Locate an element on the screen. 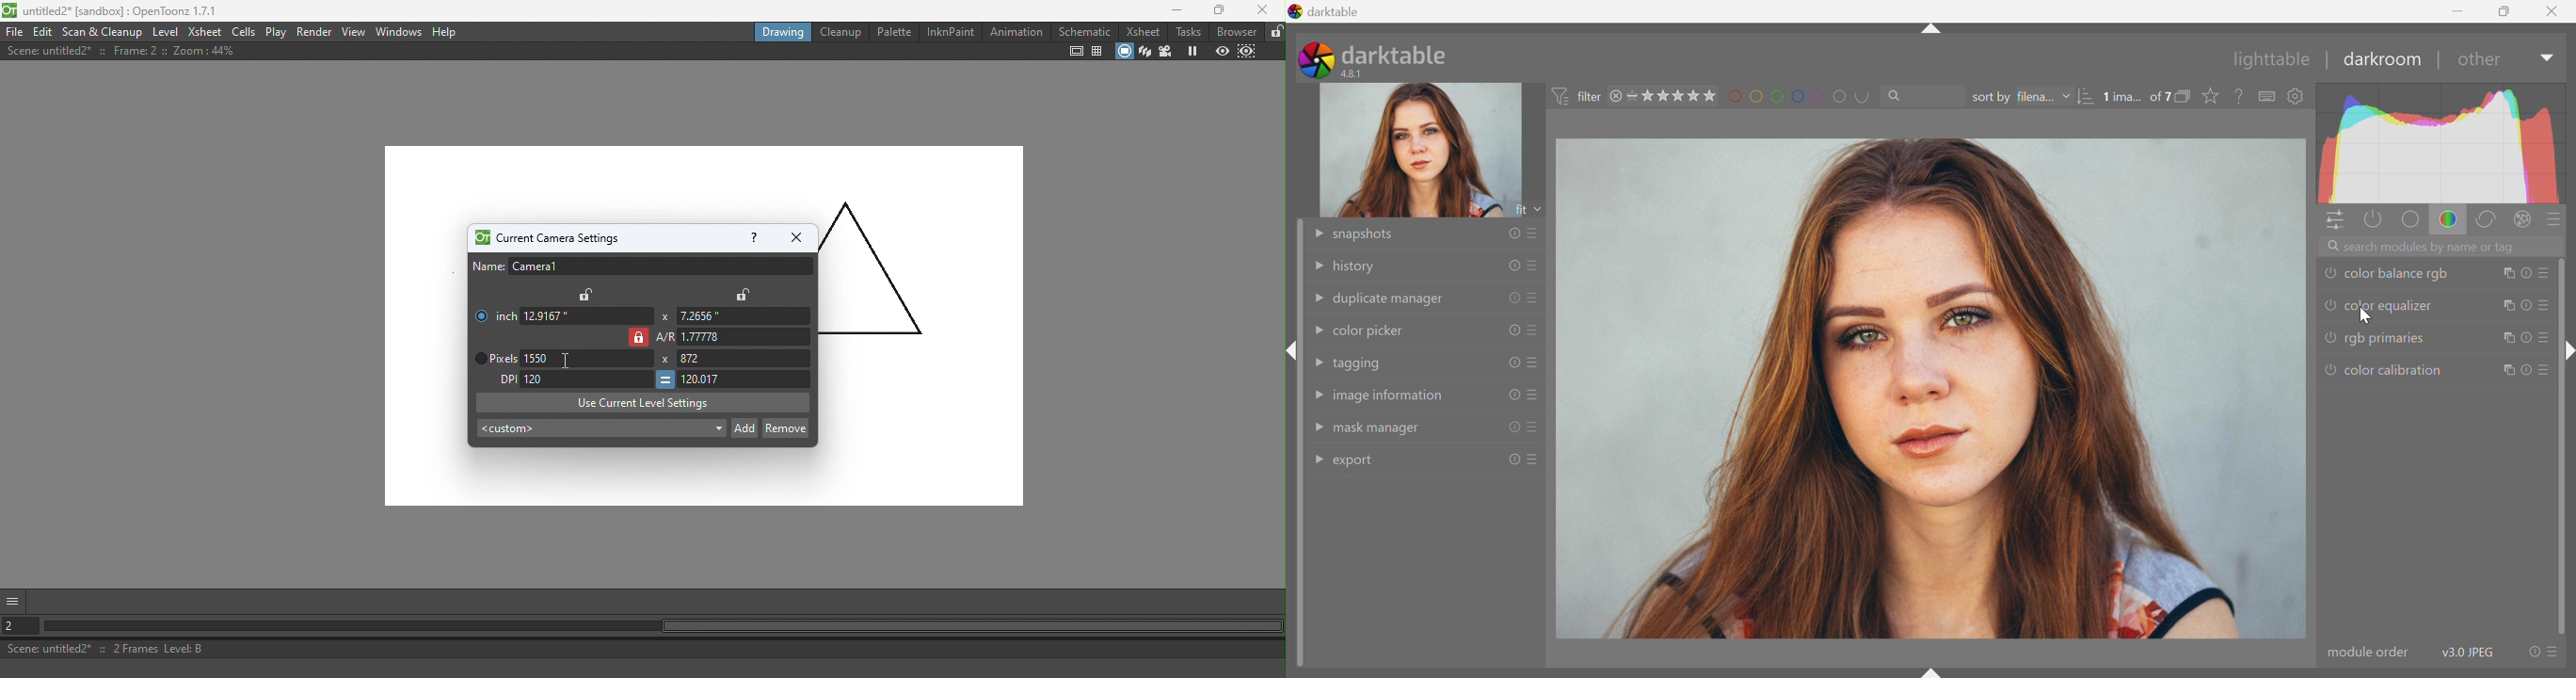  Scene: untitled2* :: 2 Frames Level: B is located at coordinates (645, 648).